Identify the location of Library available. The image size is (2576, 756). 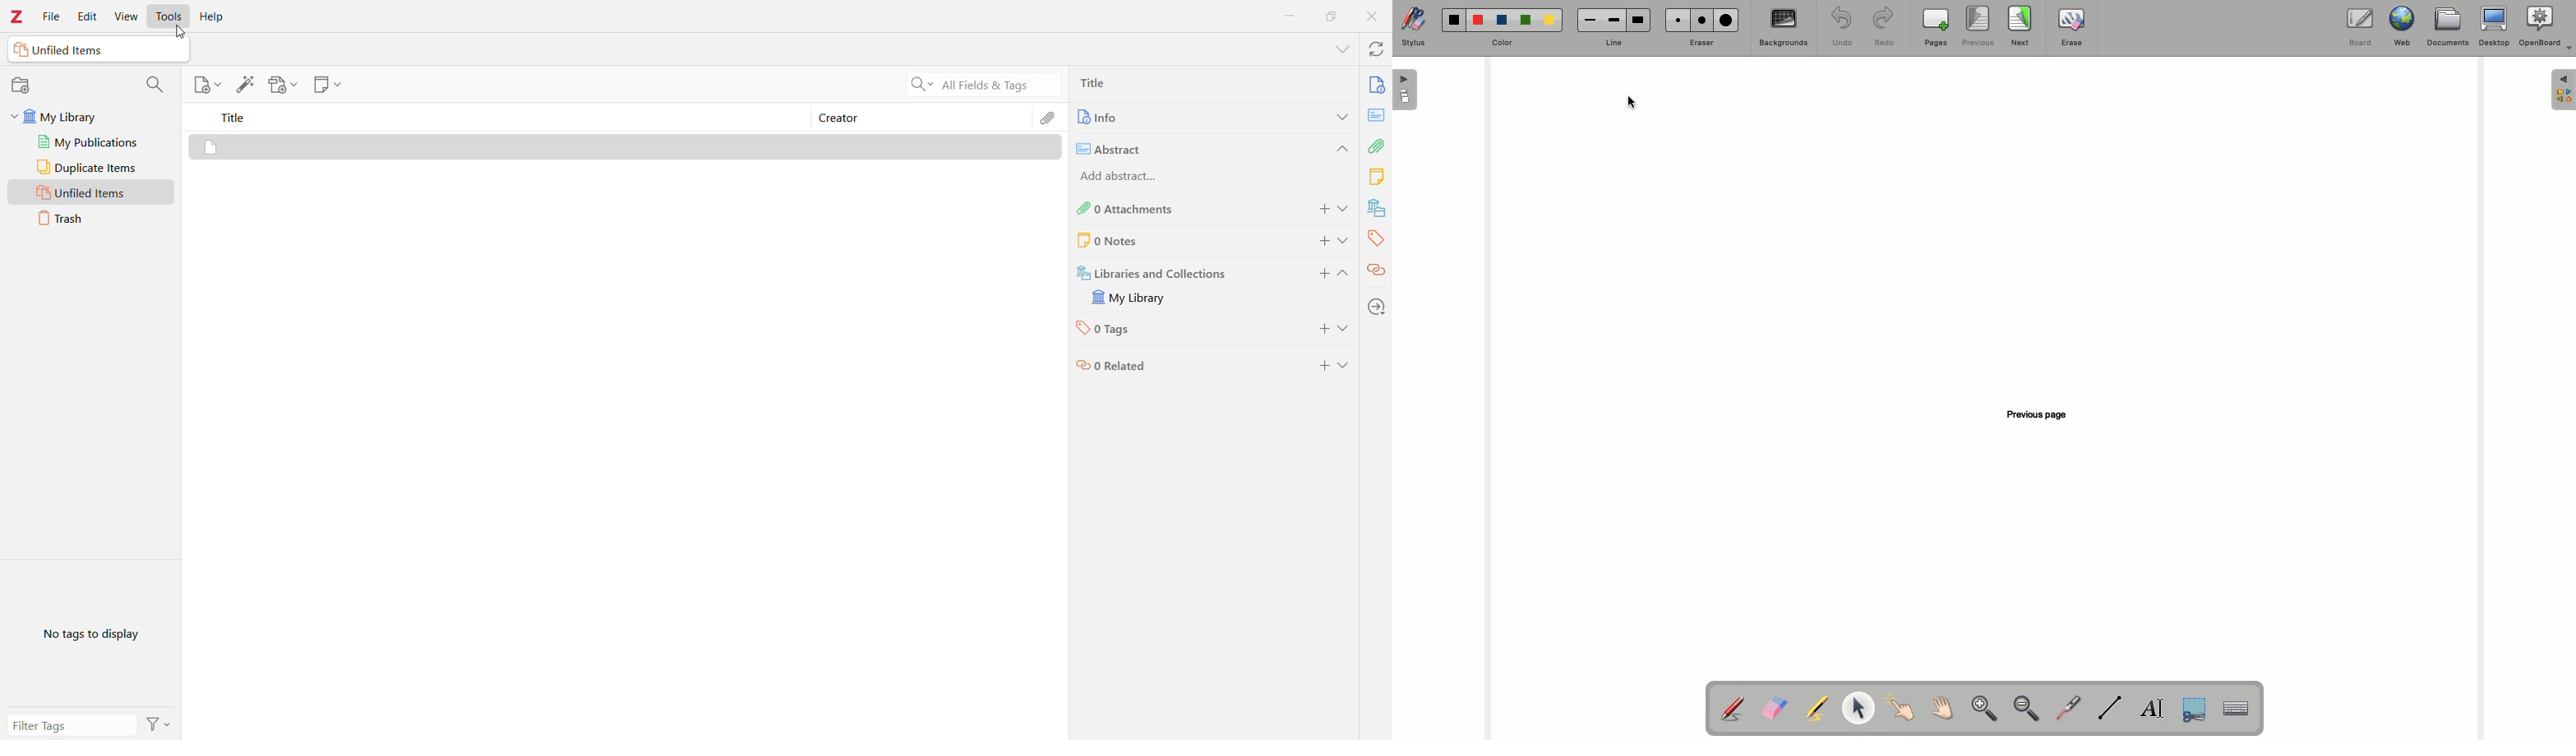
(1129, 298).